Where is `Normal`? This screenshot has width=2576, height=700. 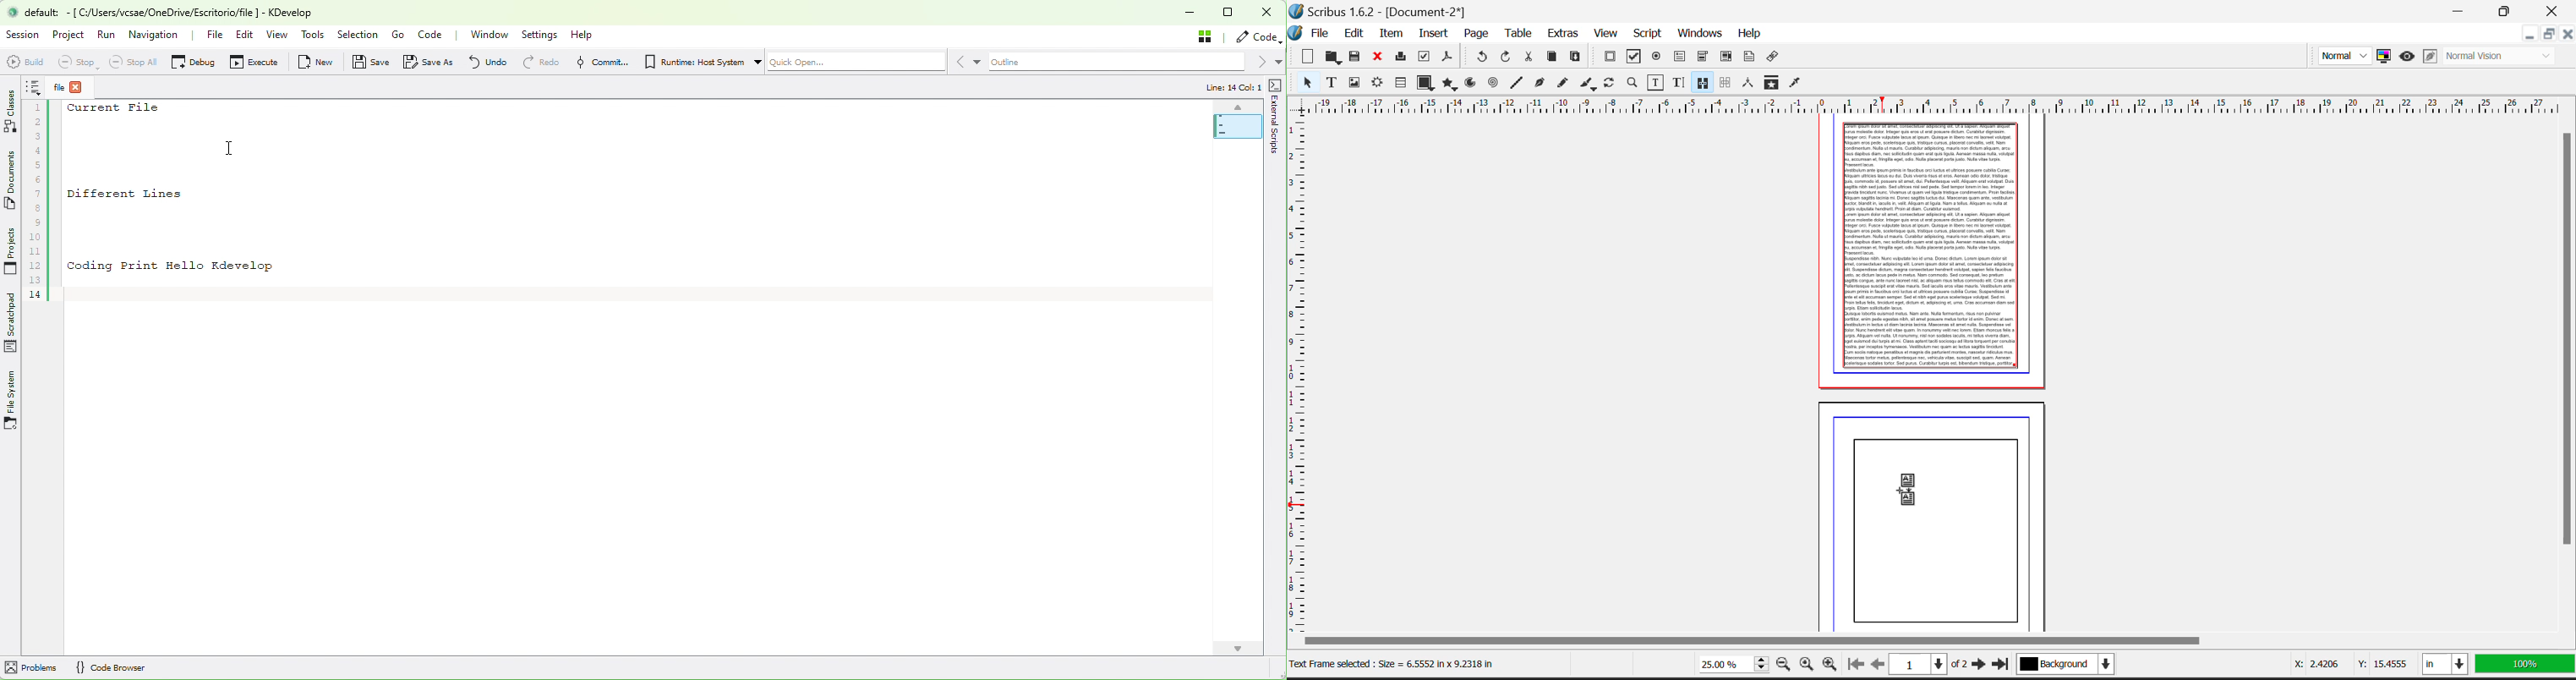 Normal is located at coordinates (2343, 55).